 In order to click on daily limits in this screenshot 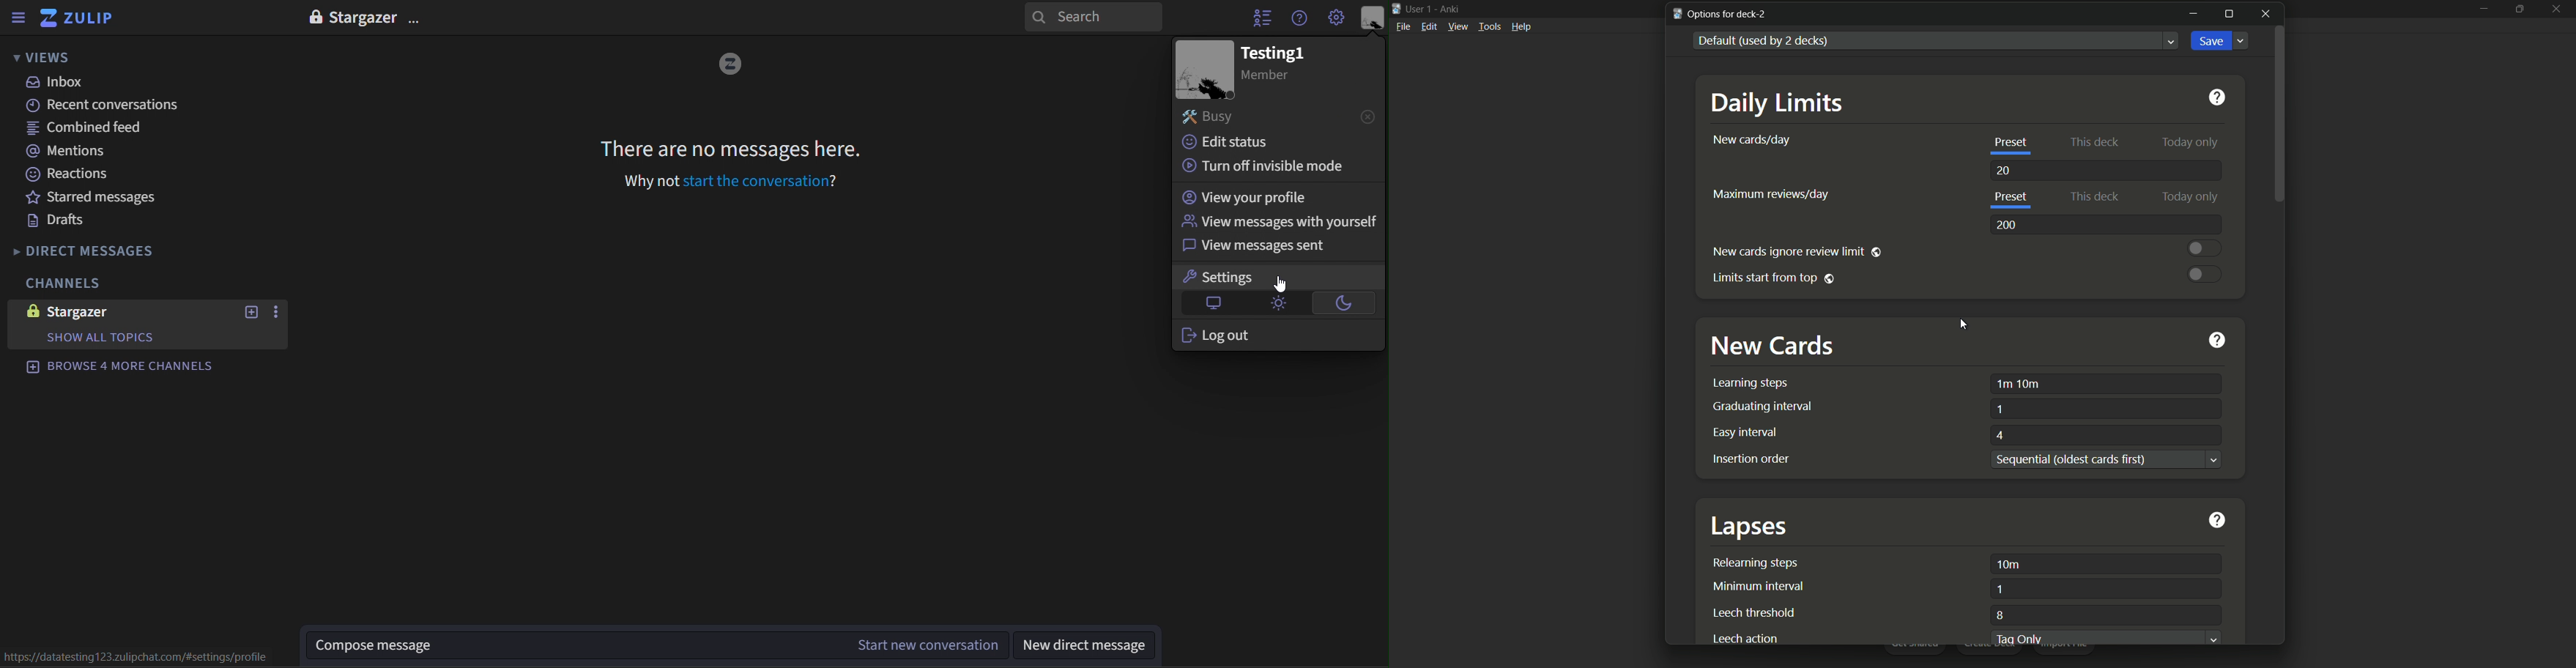, I will do `click(1781, 102)`.